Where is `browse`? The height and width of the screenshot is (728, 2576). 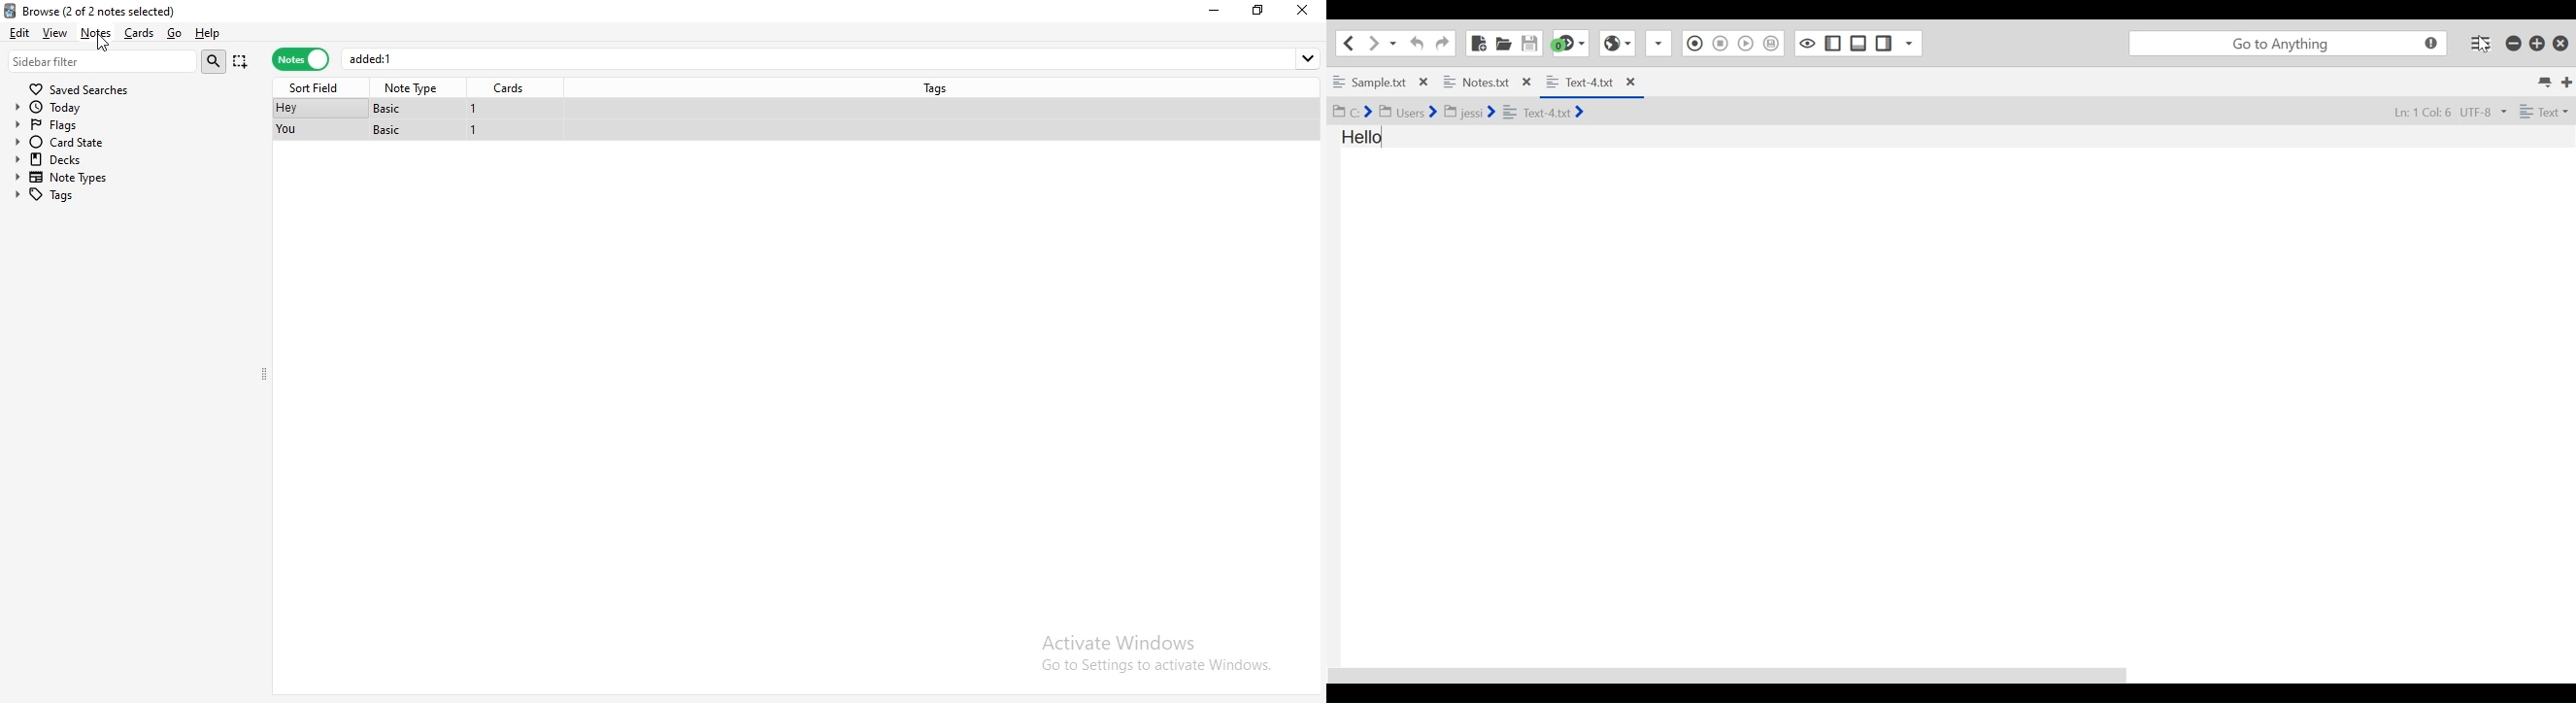
browse is located at coordinates (127, 9).